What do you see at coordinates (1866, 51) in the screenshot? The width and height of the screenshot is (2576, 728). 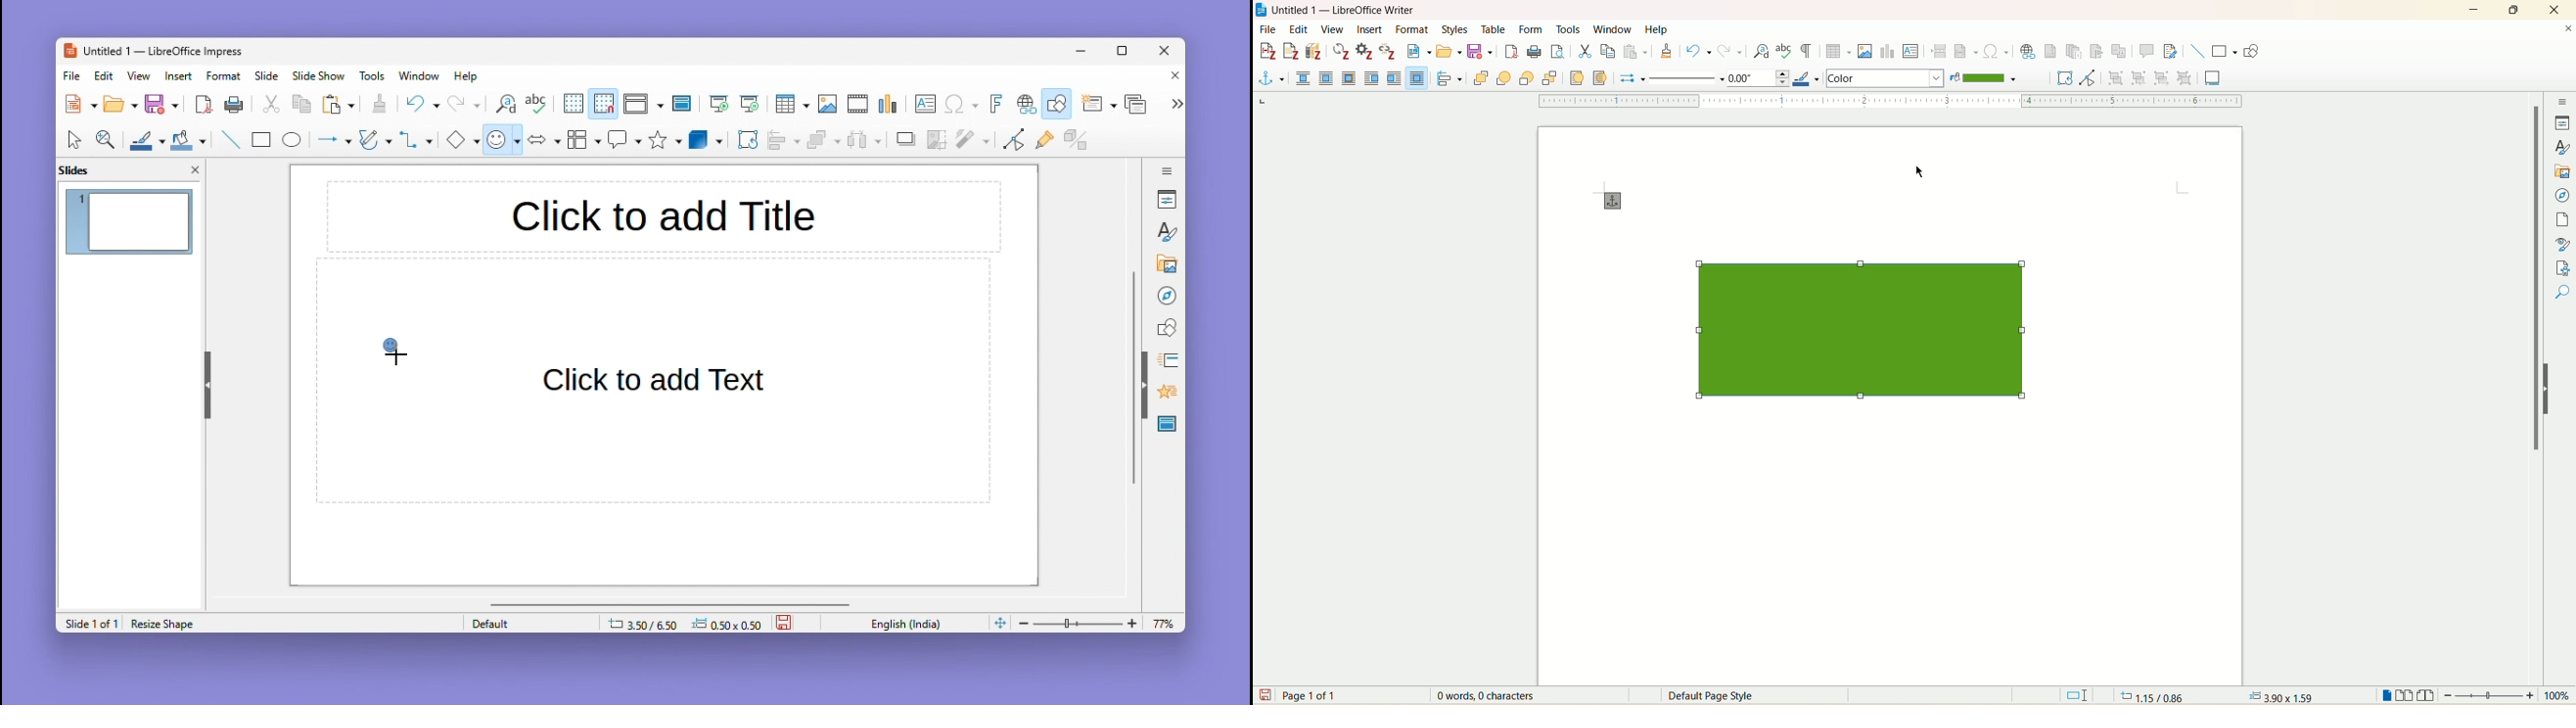 I see `insert images` at bounding box center [1866, 51].